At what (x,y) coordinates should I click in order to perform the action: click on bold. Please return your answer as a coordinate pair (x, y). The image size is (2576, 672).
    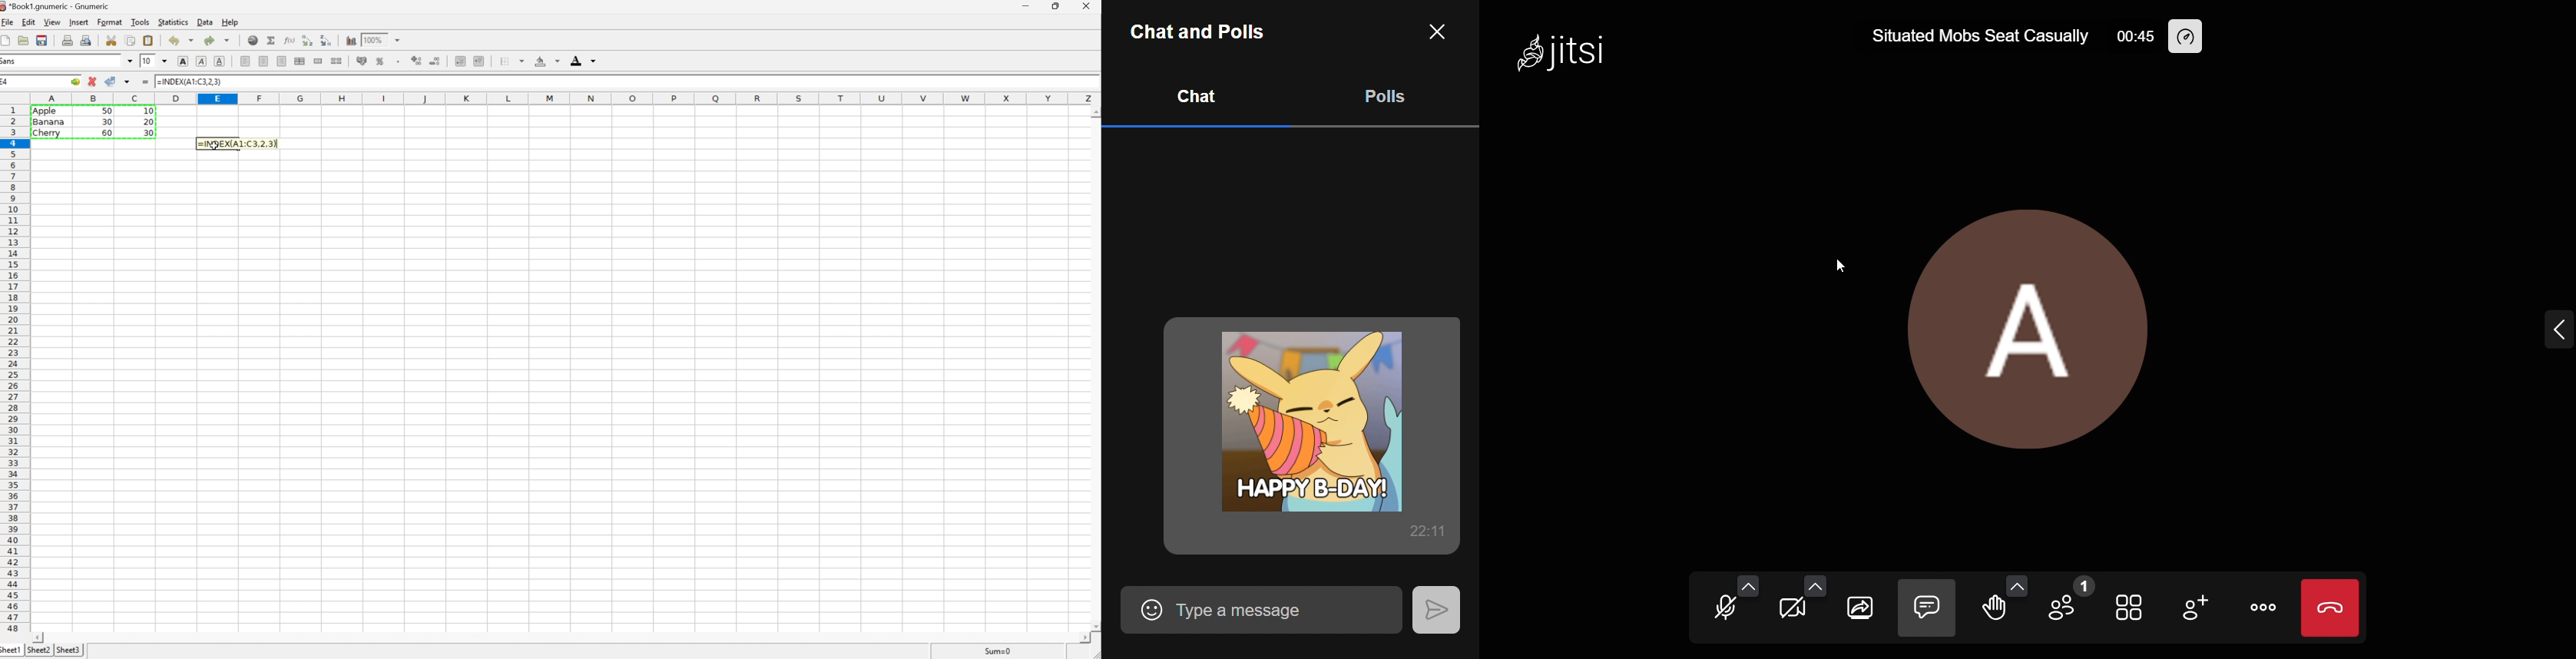
    Looking at the image, I should click on (184, 60).